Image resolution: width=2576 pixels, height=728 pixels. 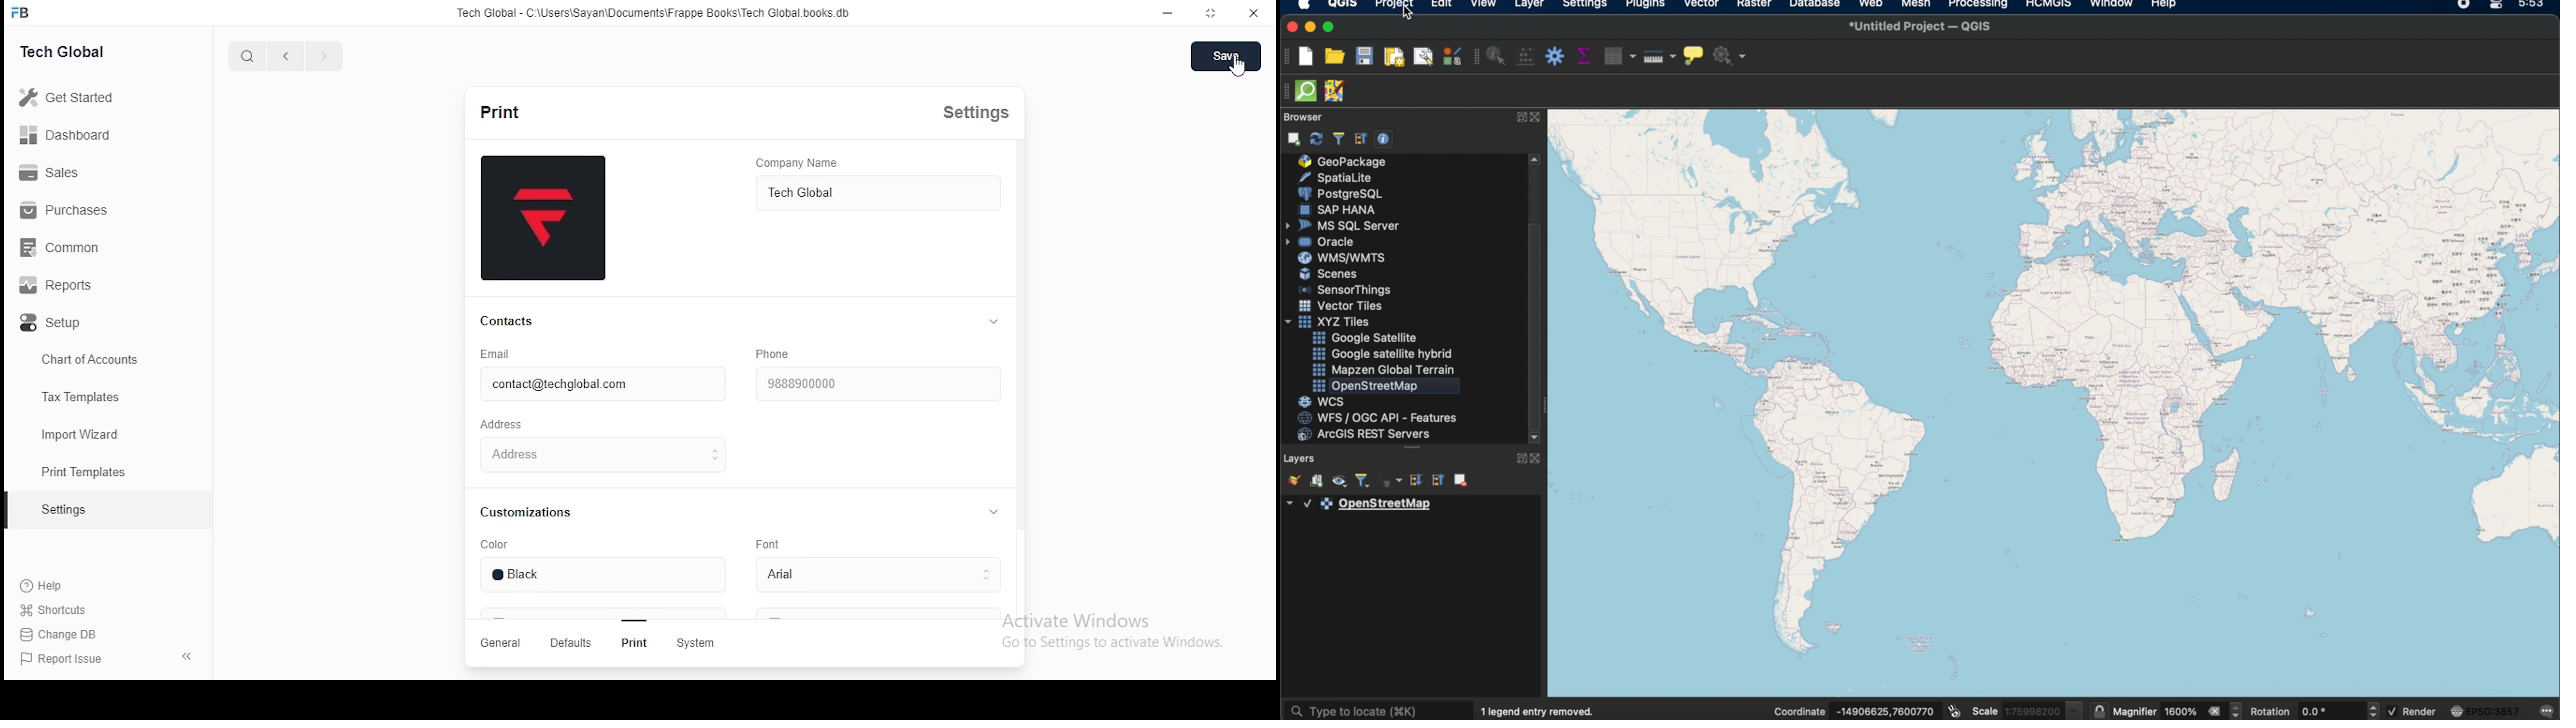 I want to click on Tech Global, so click(x=85, y=50).